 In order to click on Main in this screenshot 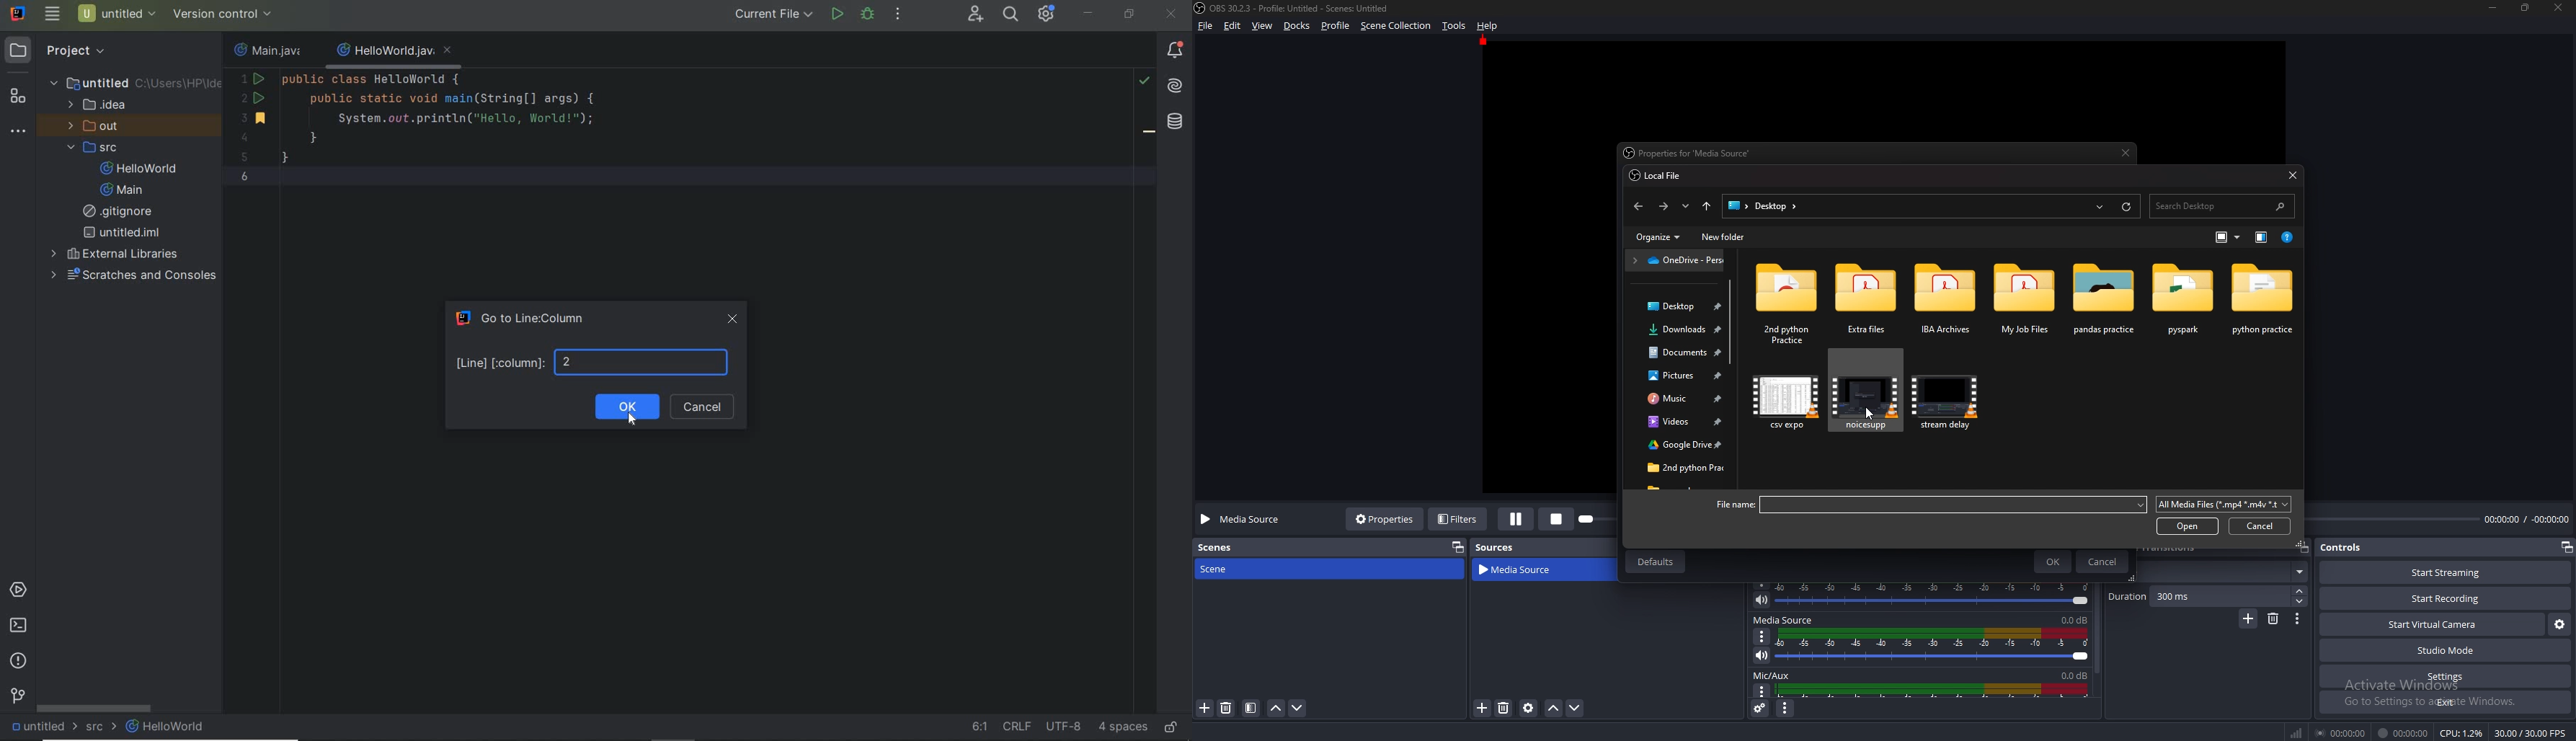, I will do `click(125, 190)`.